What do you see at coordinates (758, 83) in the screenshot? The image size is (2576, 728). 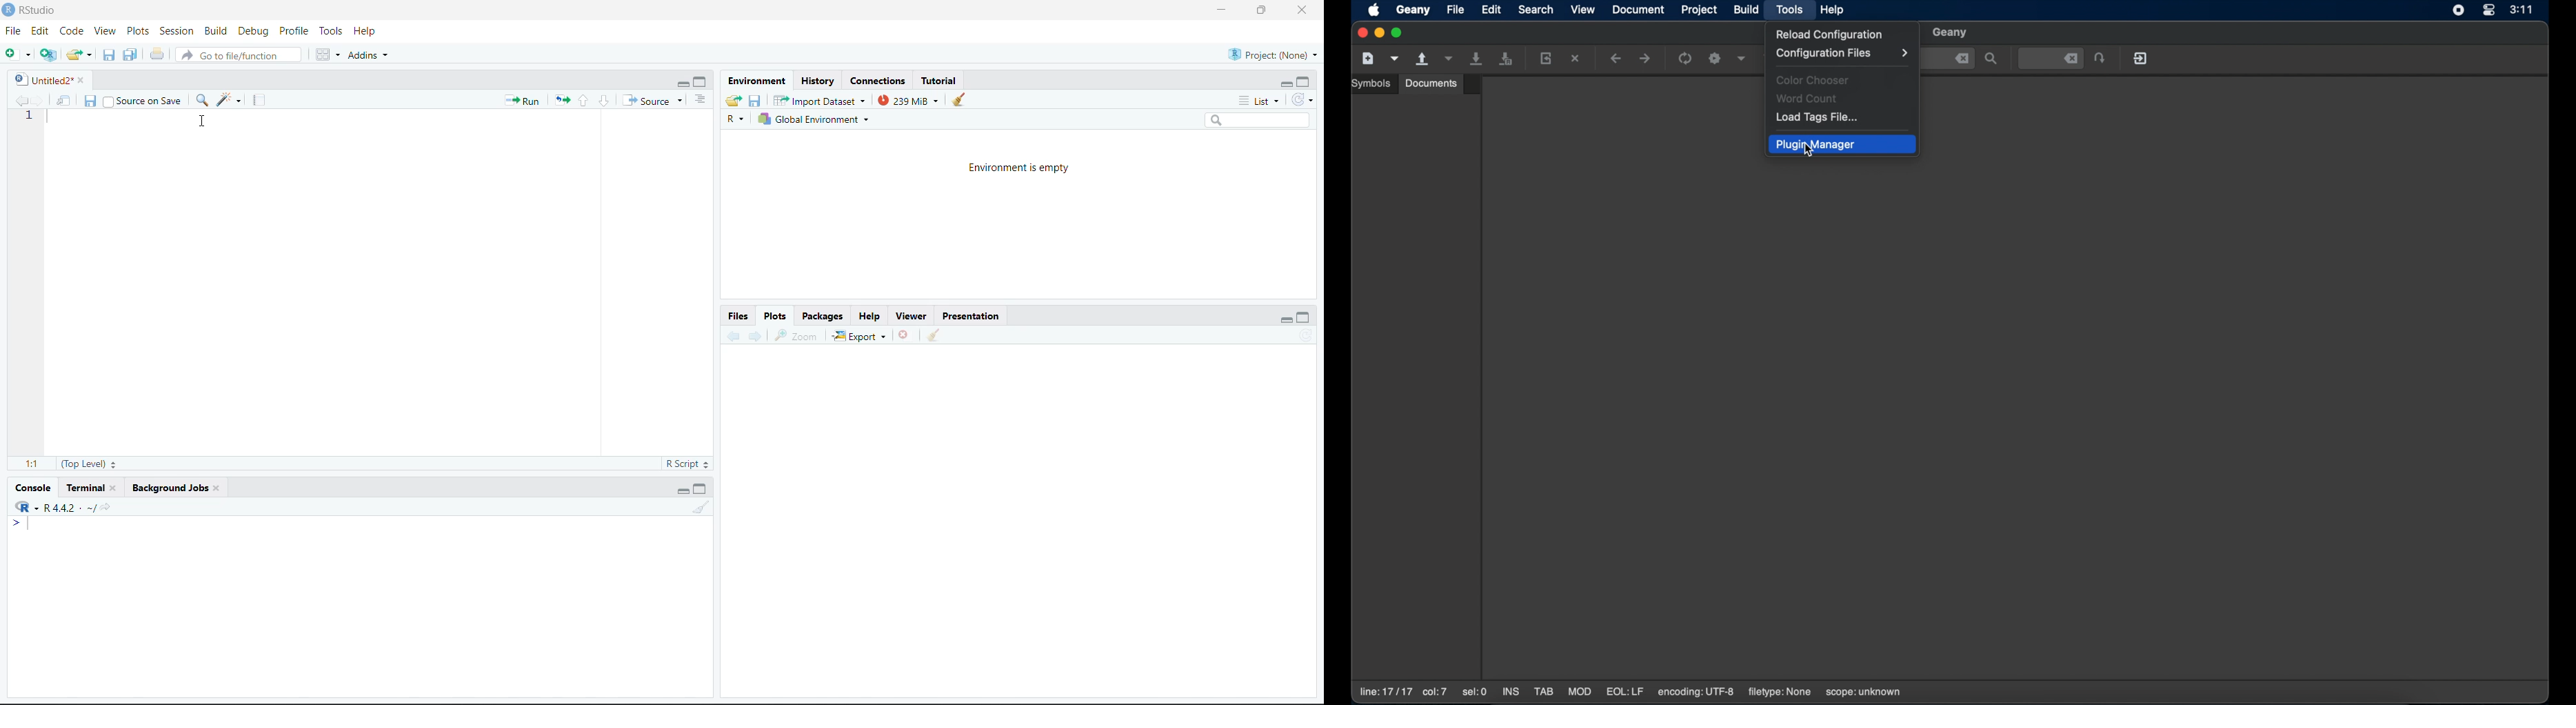 I see `Environment` at bounding box center [758, 83].